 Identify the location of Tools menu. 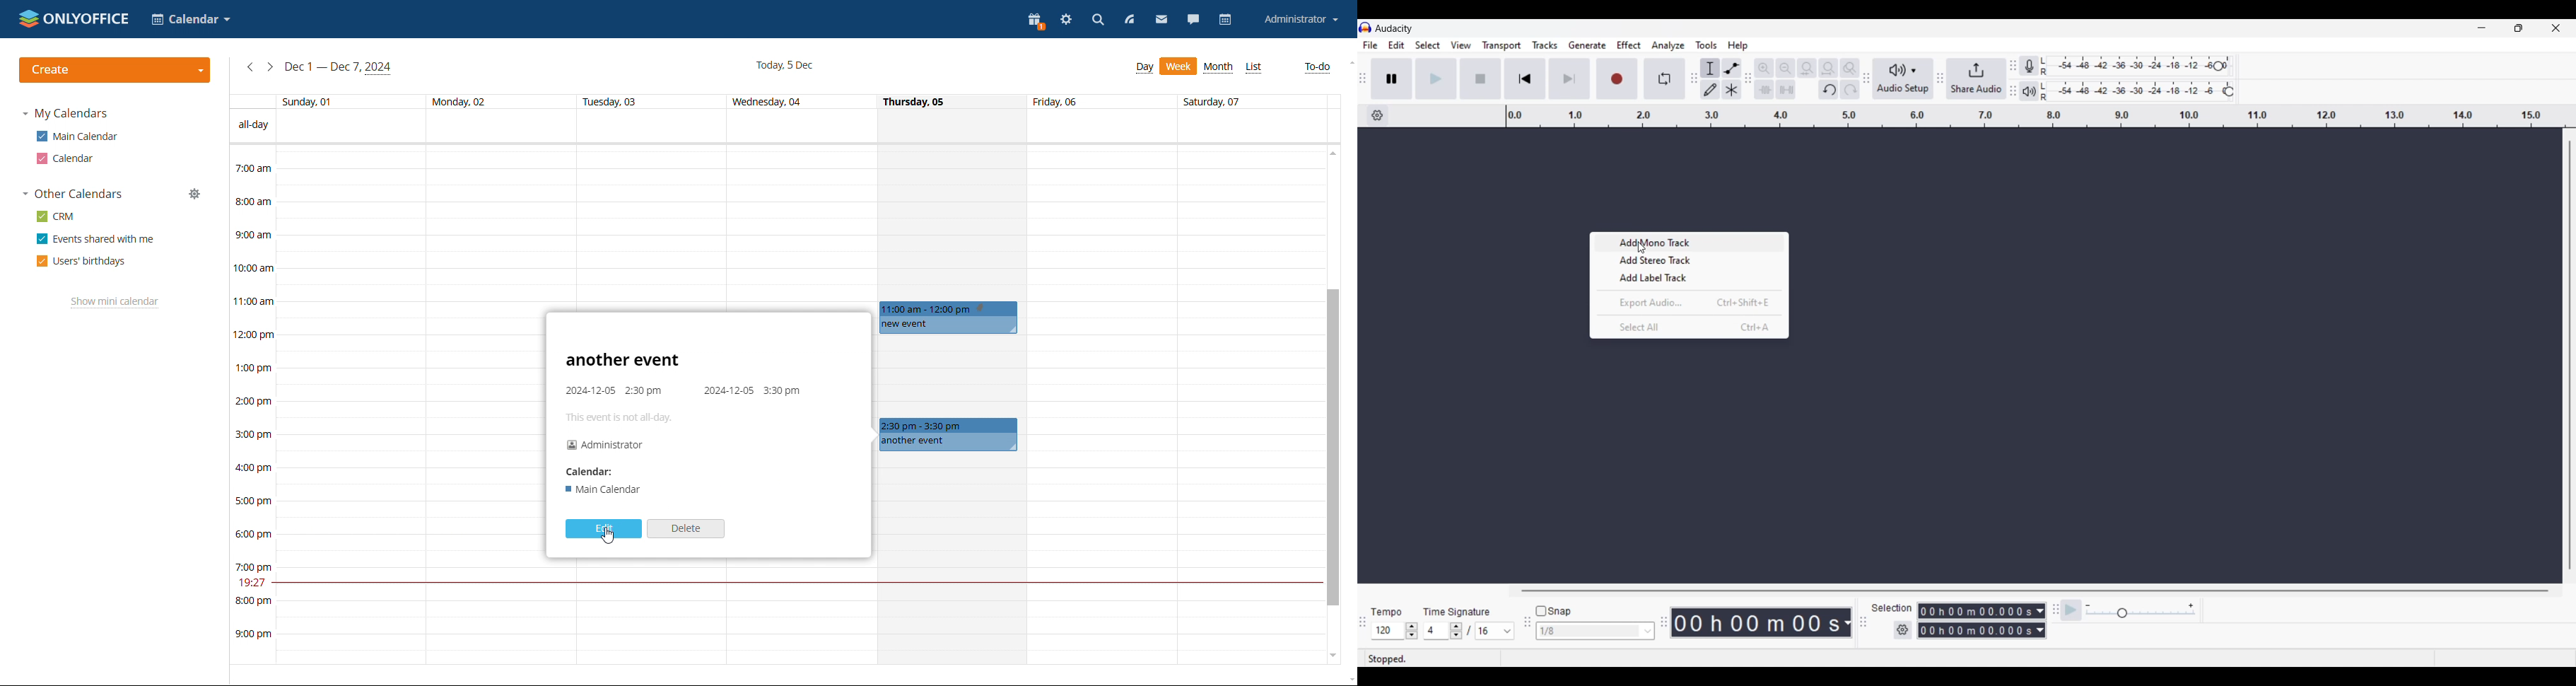
(1706, 45).